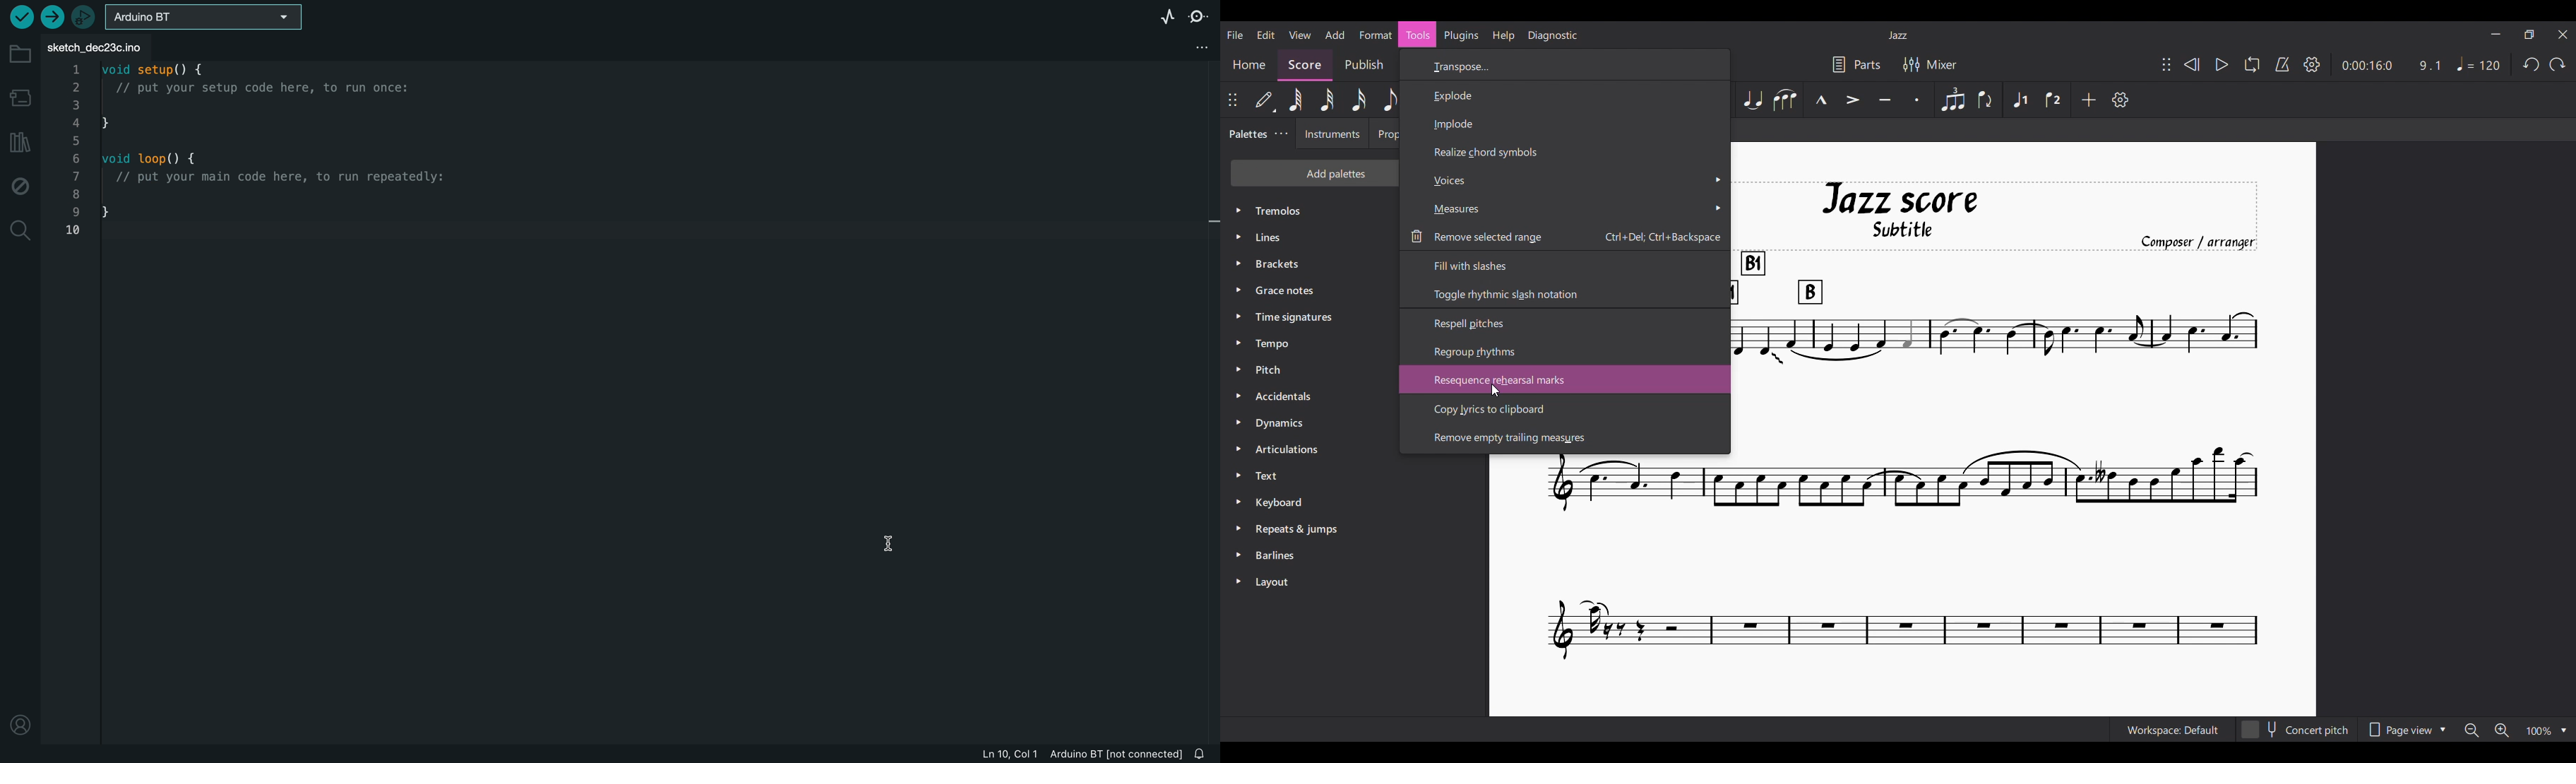 This screenshot has height=784, width=2576. What do you see at coordinates (2193, 64) in the screenshot?
I see `Rewind` at bounding box center [2193, 64].